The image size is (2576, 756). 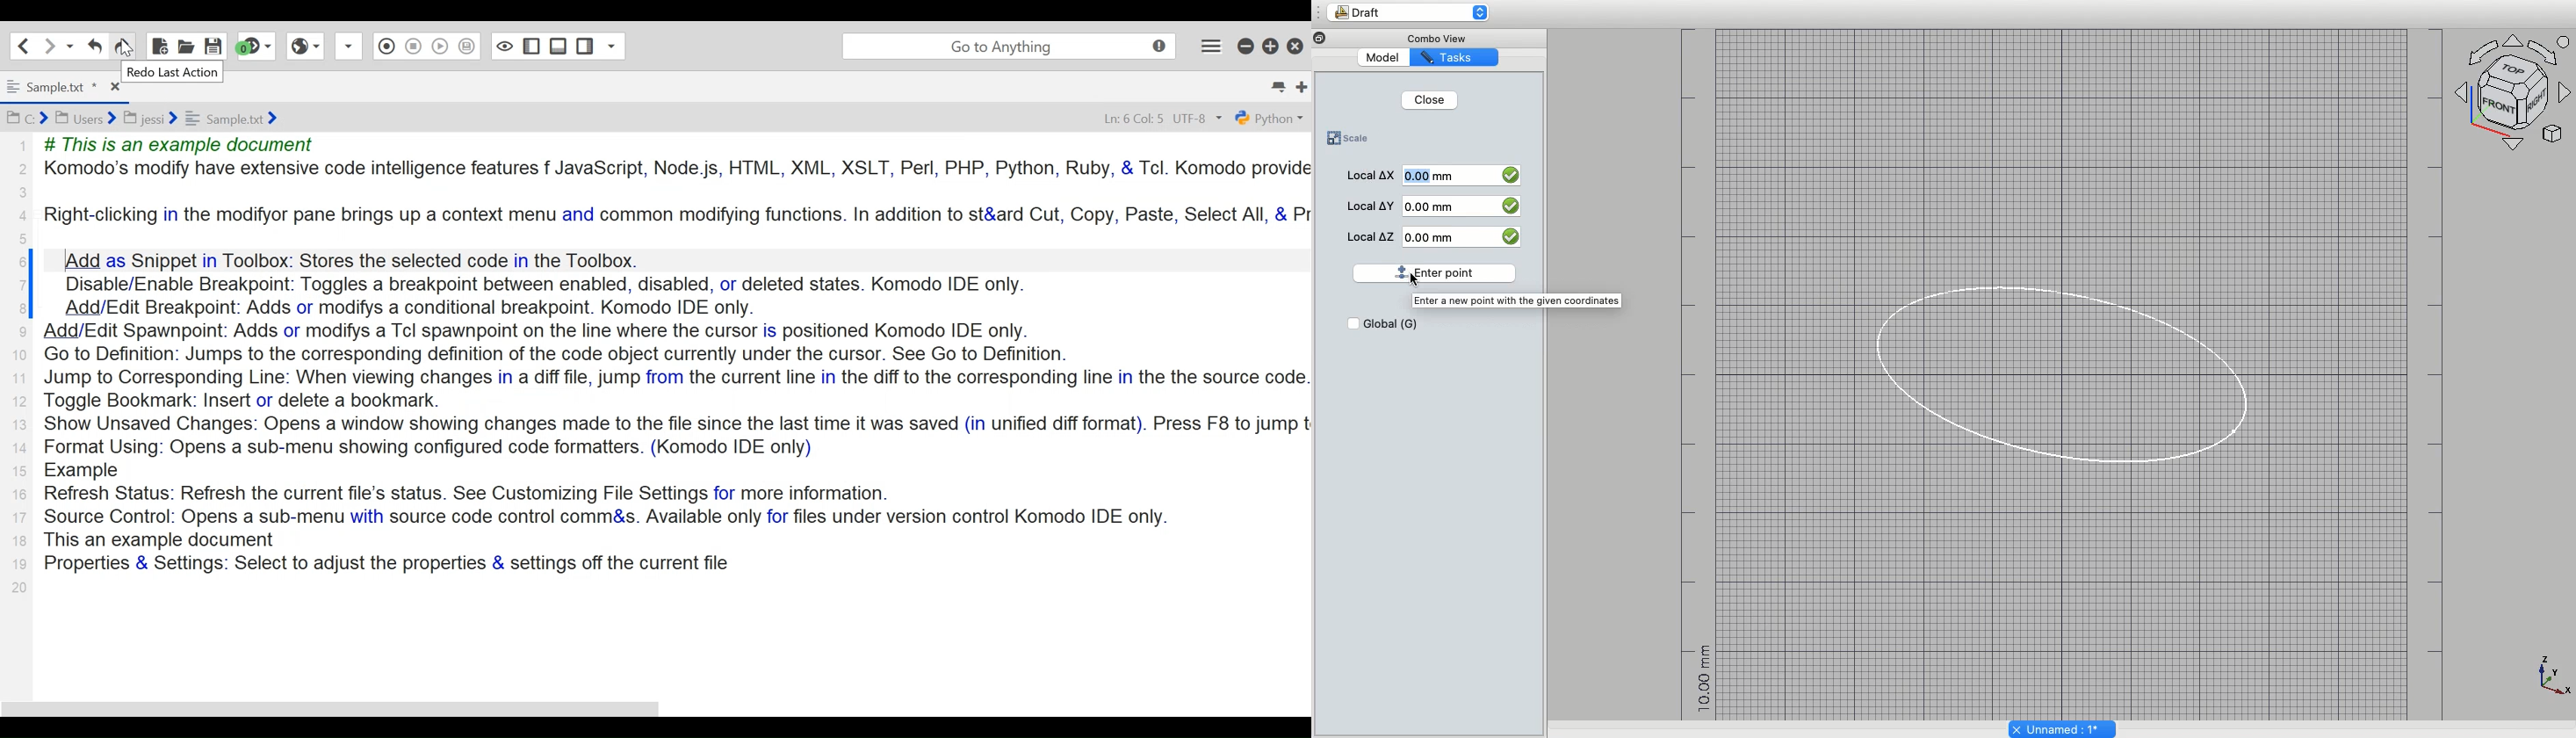 I want to click on Local X, so click(x=1369, y=176).